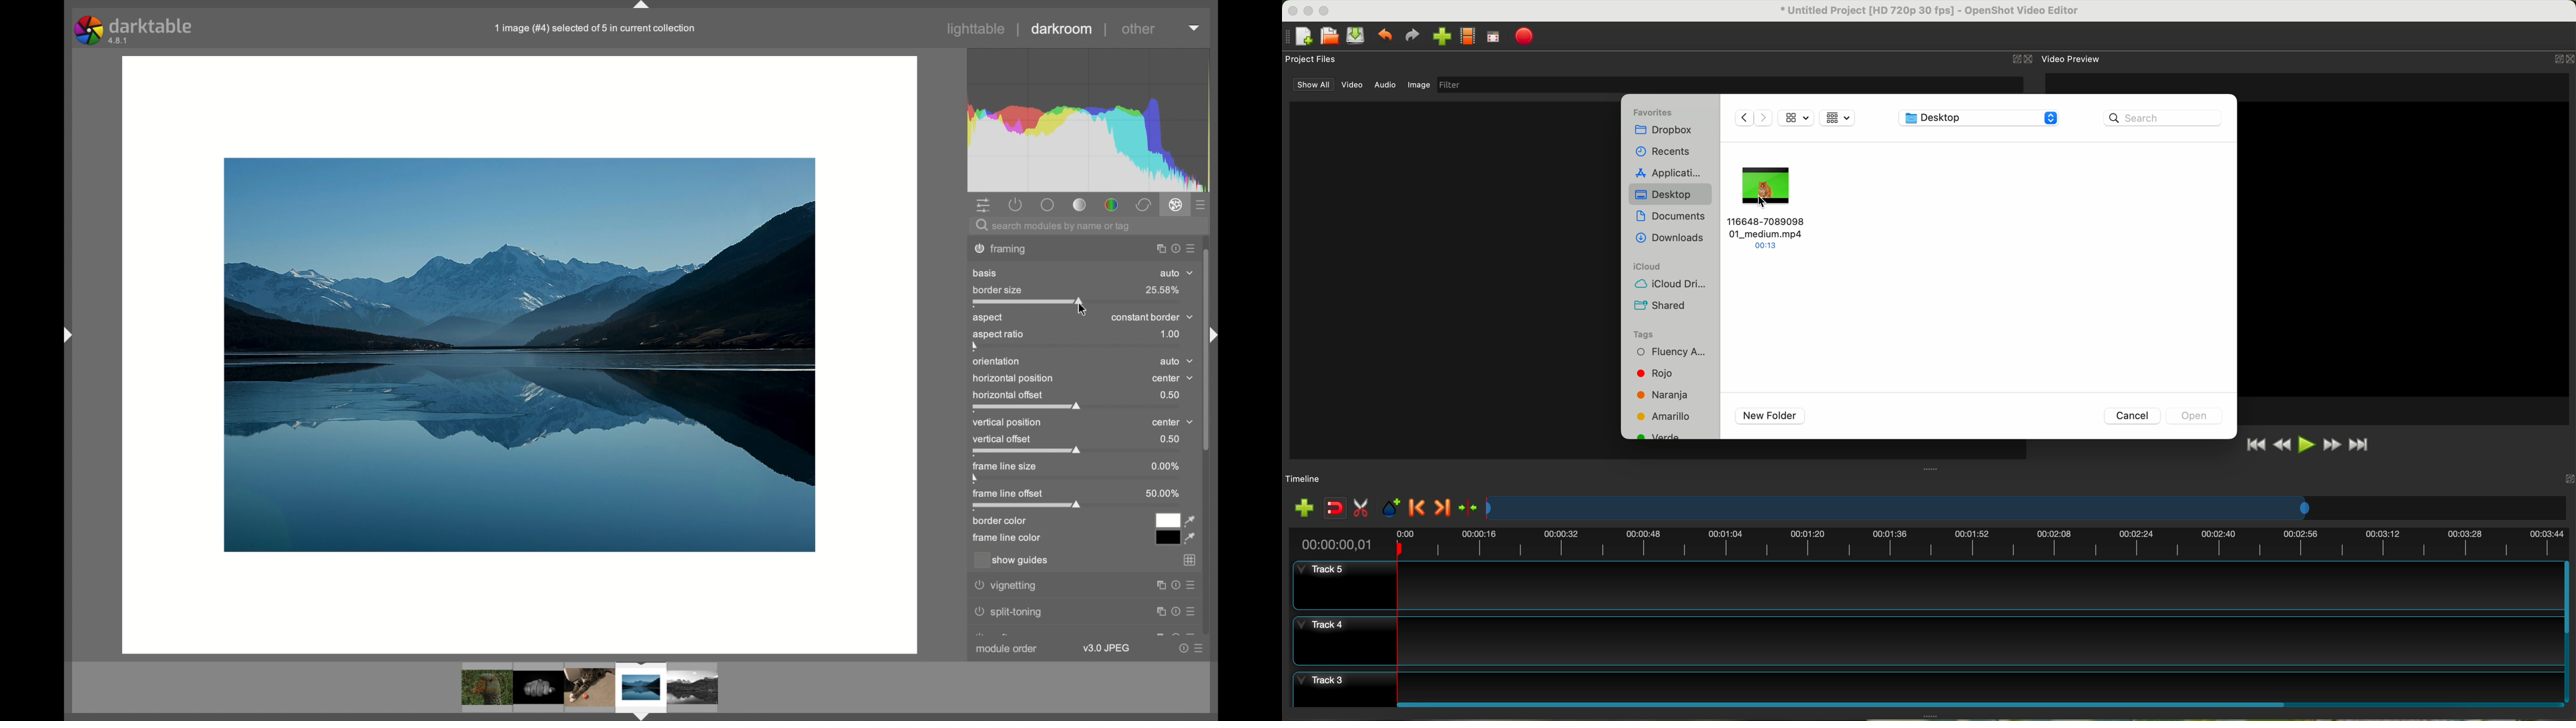 The height and width of the screenshot is (728, 2576). What do you see at coordinates (1336, 508) in the screenshot?
I see `disable snapping` at bounding box center [1336, 508].